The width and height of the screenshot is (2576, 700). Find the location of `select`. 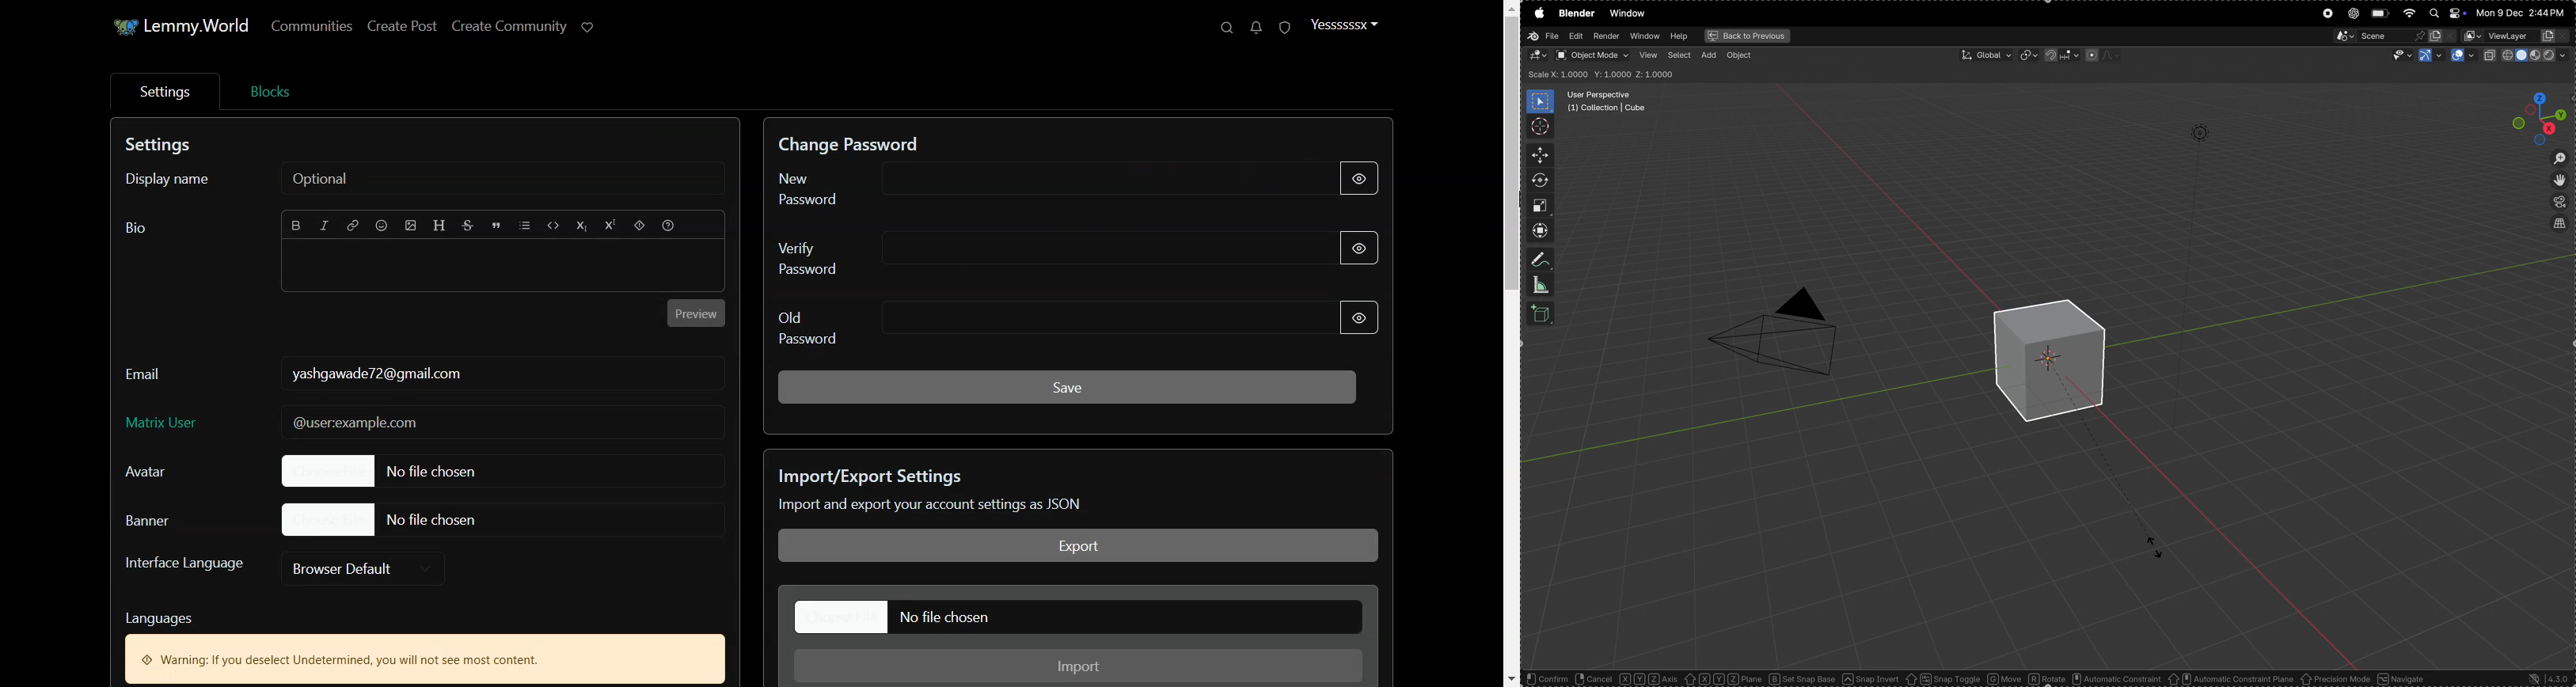

select is located at coordinates (1681, 55).